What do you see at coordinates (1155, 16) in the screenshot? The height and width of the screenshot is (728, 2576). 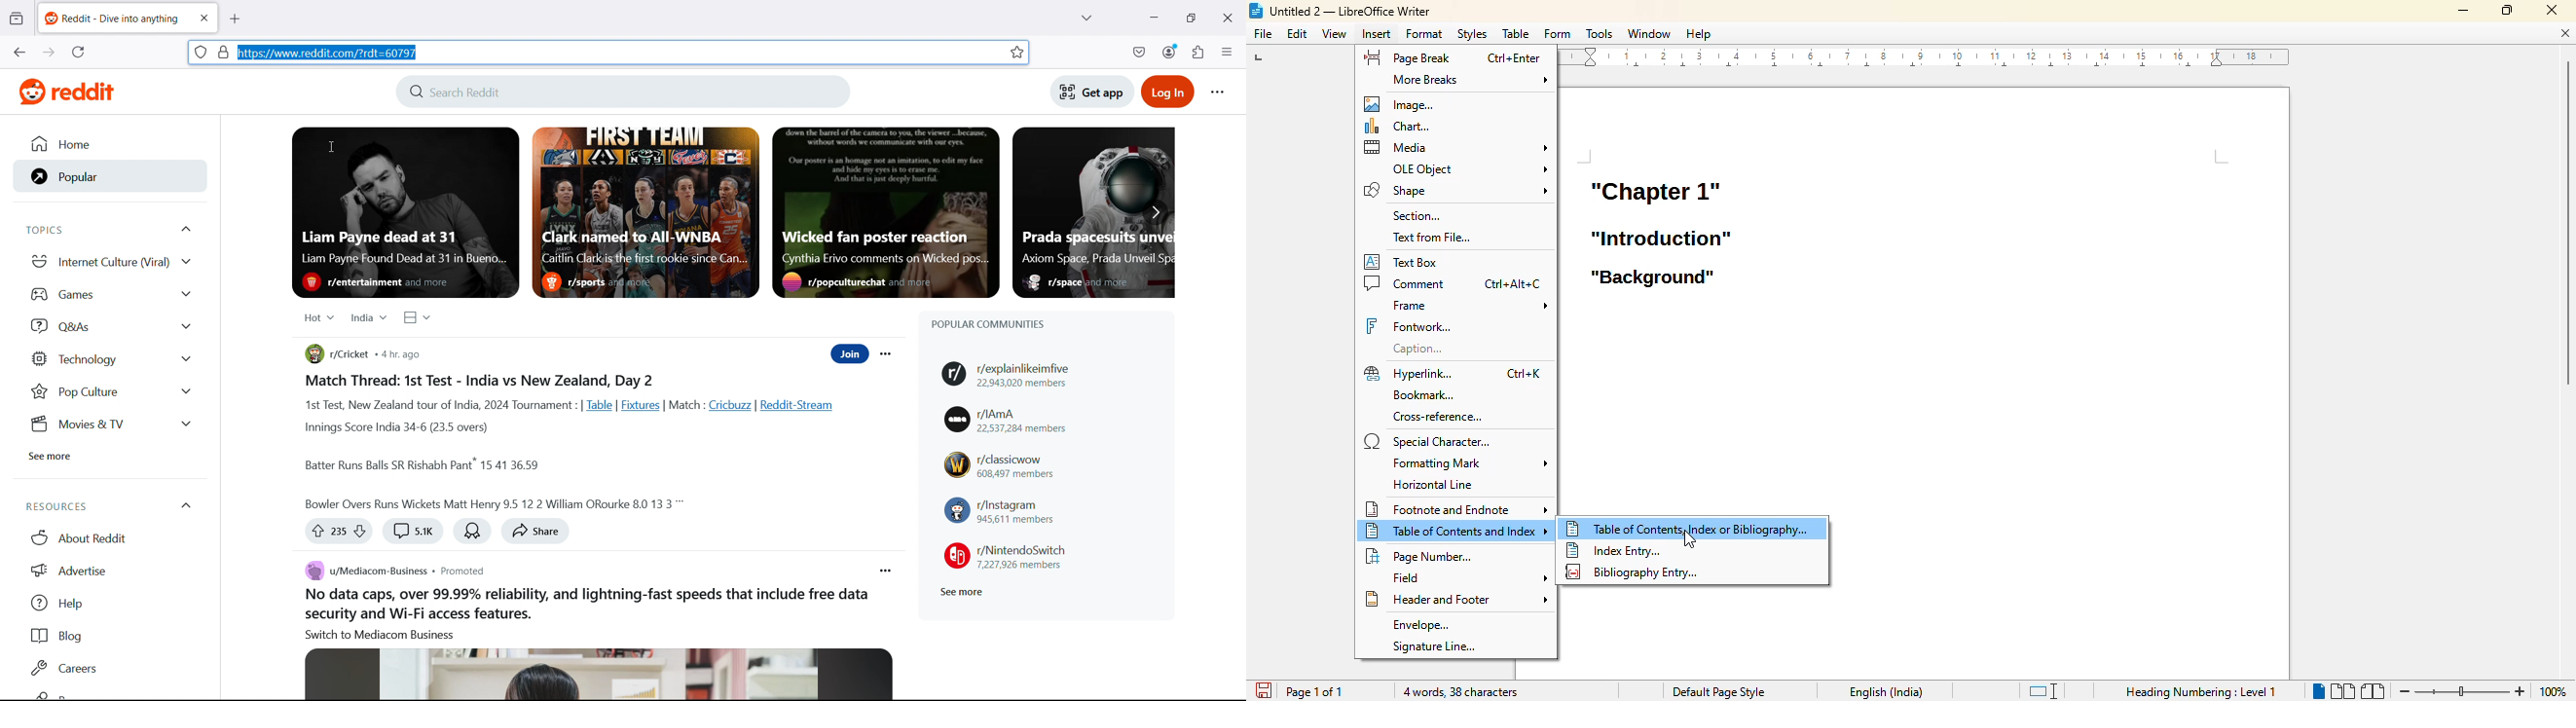 I see `minimize` at bounding box center [1155, 16].